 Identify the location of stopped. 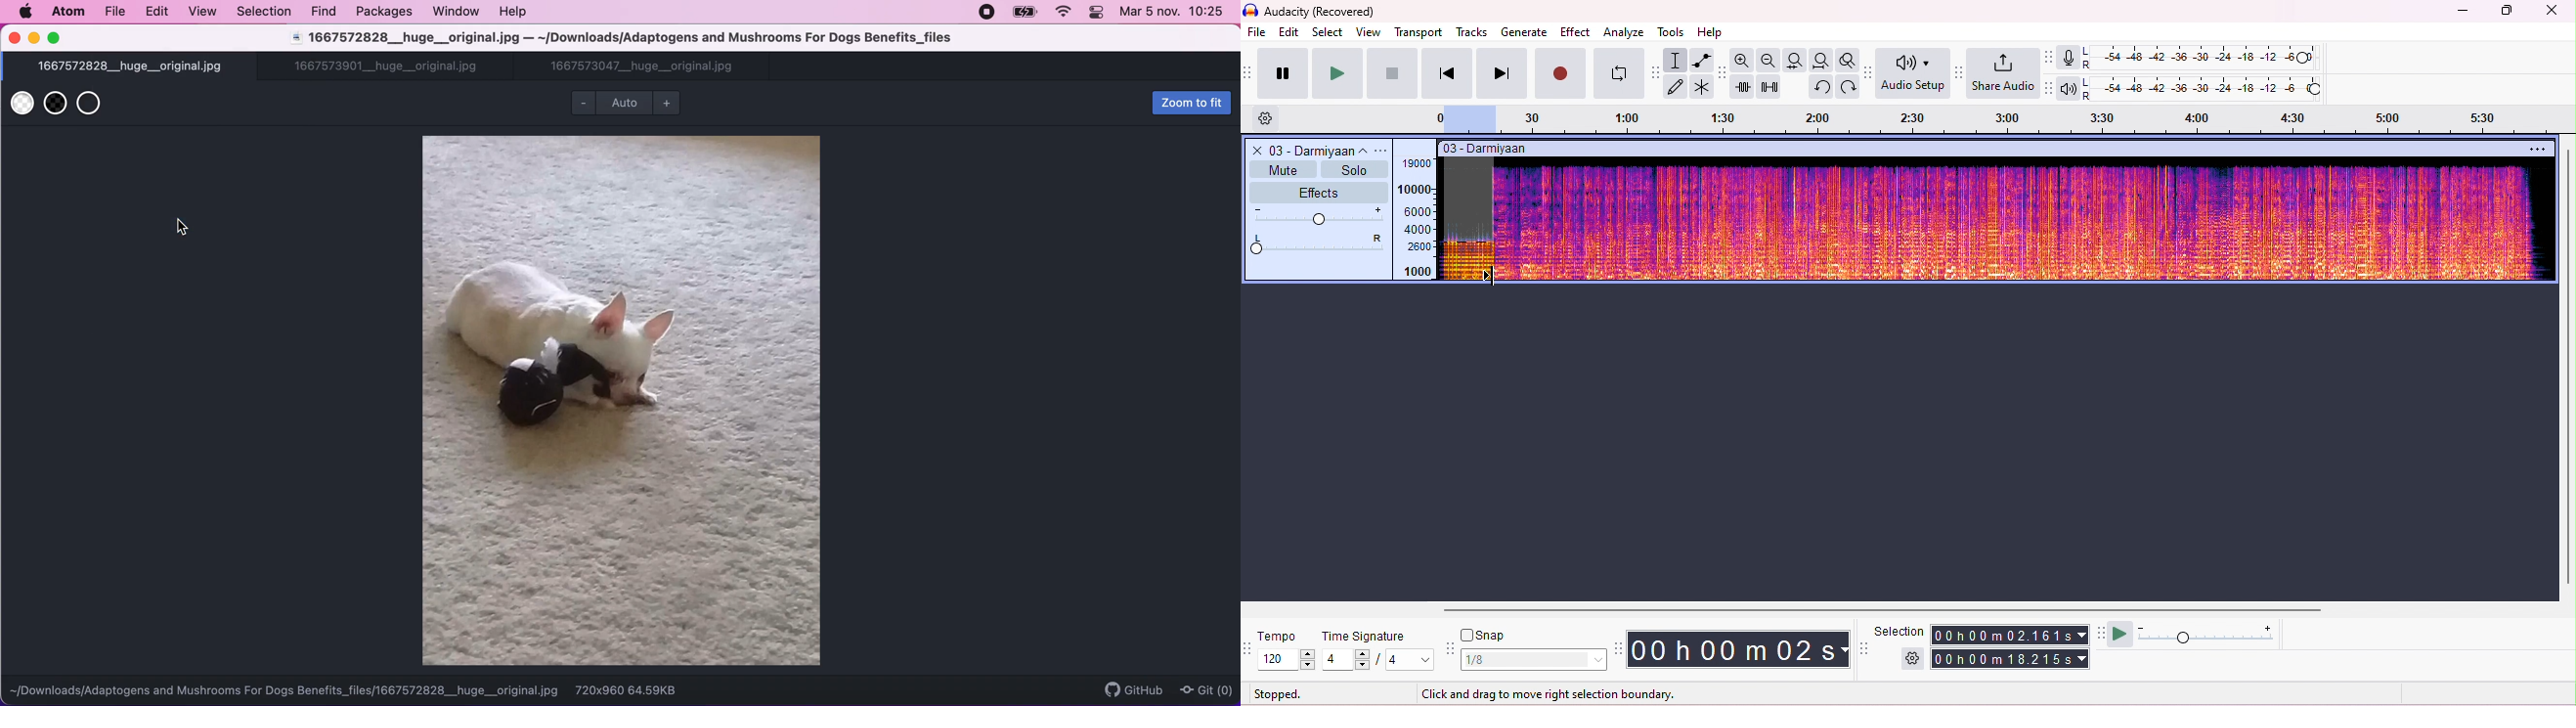
(1278, 693).